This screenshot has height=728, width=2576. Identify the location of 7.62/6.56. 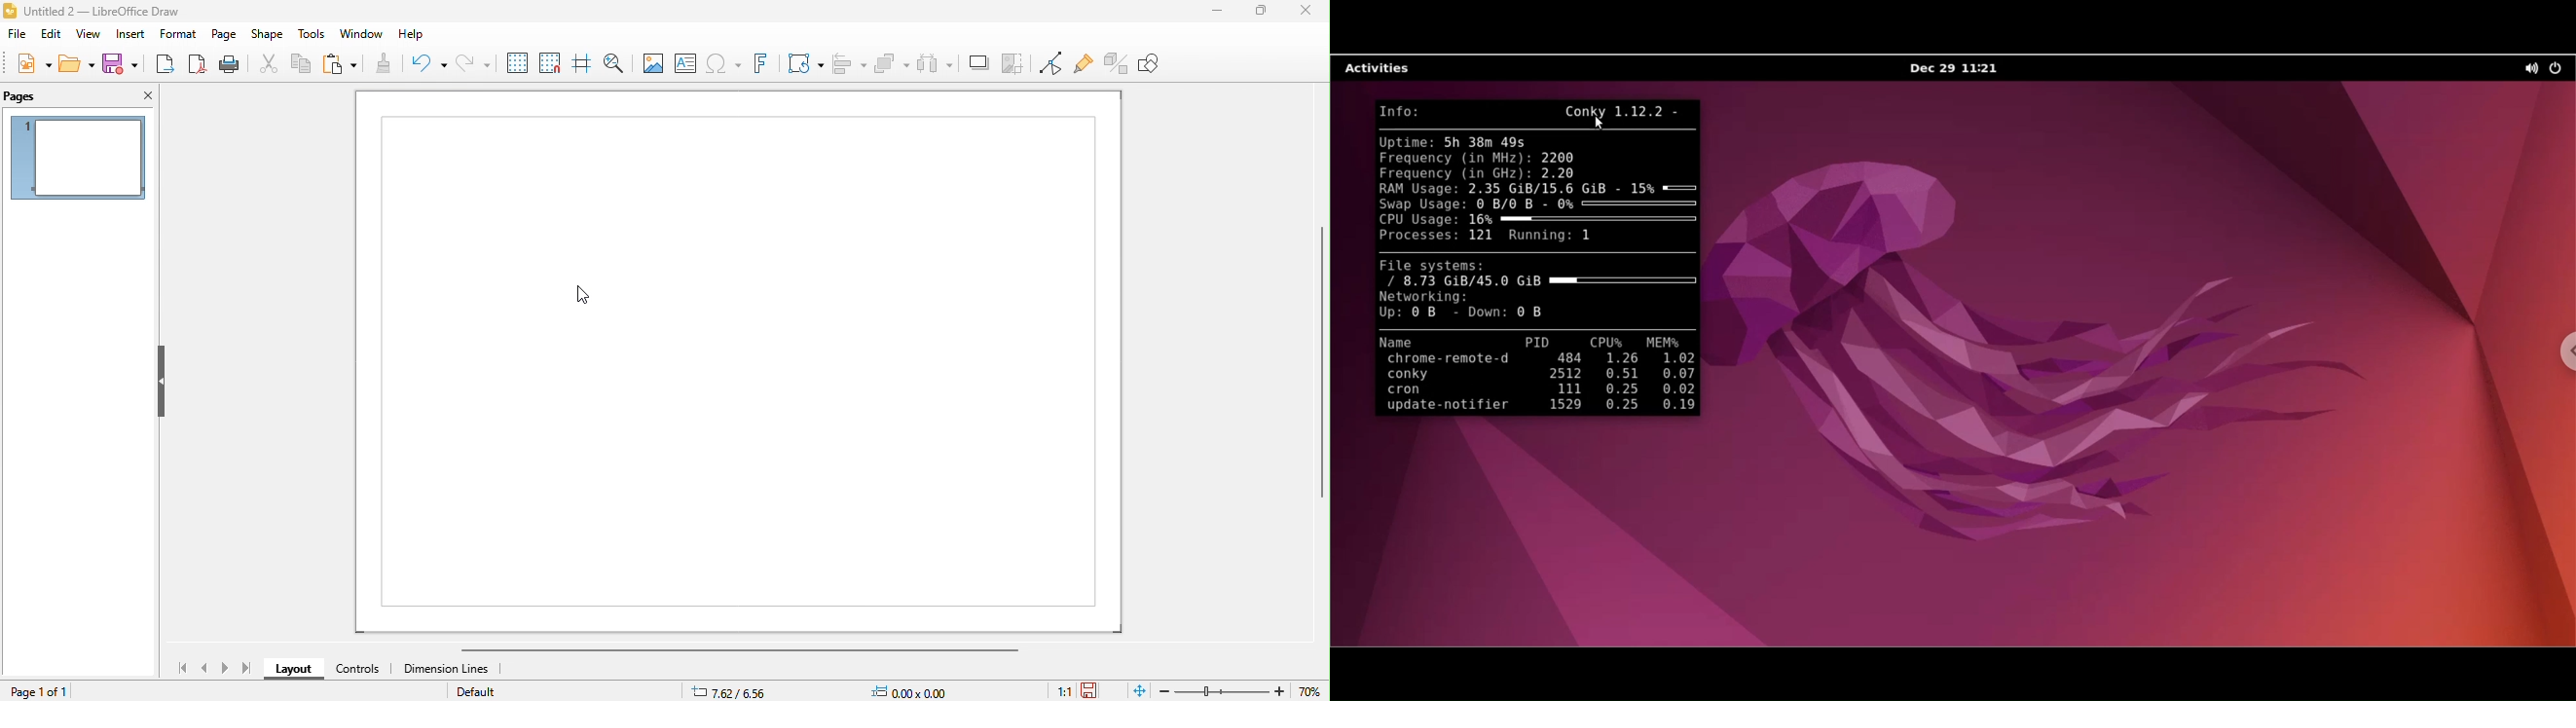
(732, 690).